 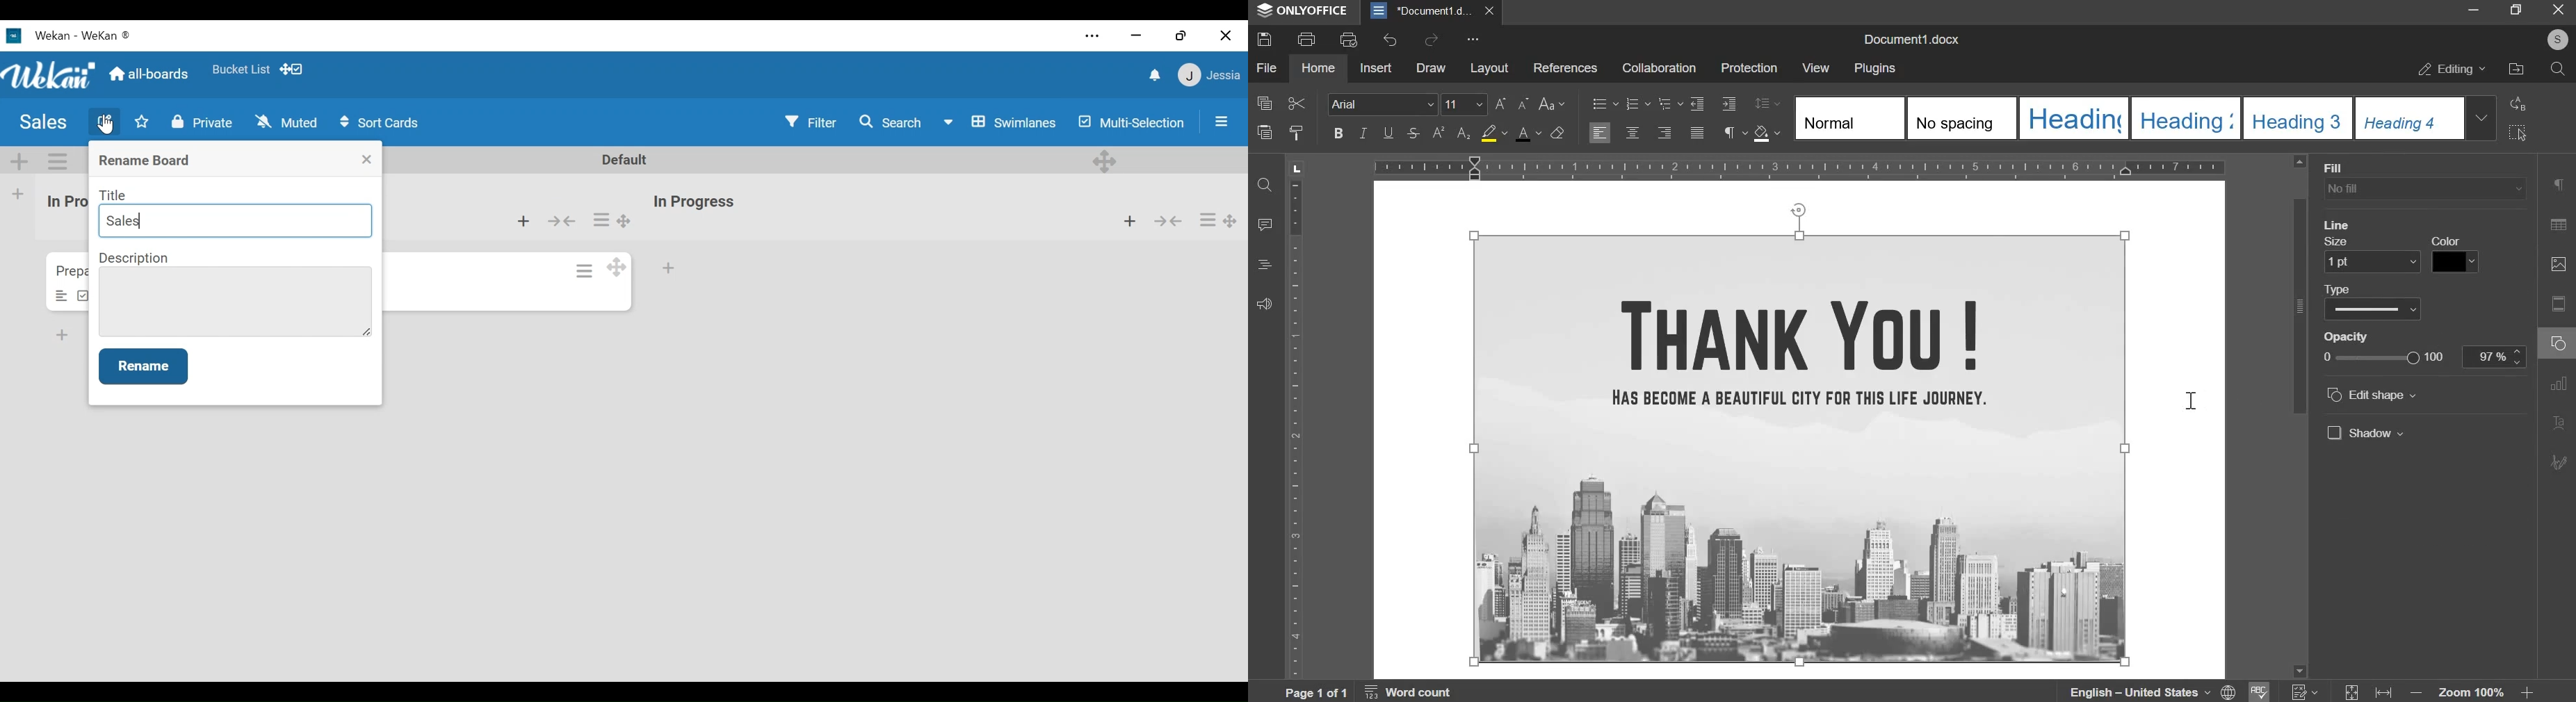 I want to click on Description Field, so click(x=235, y=302).